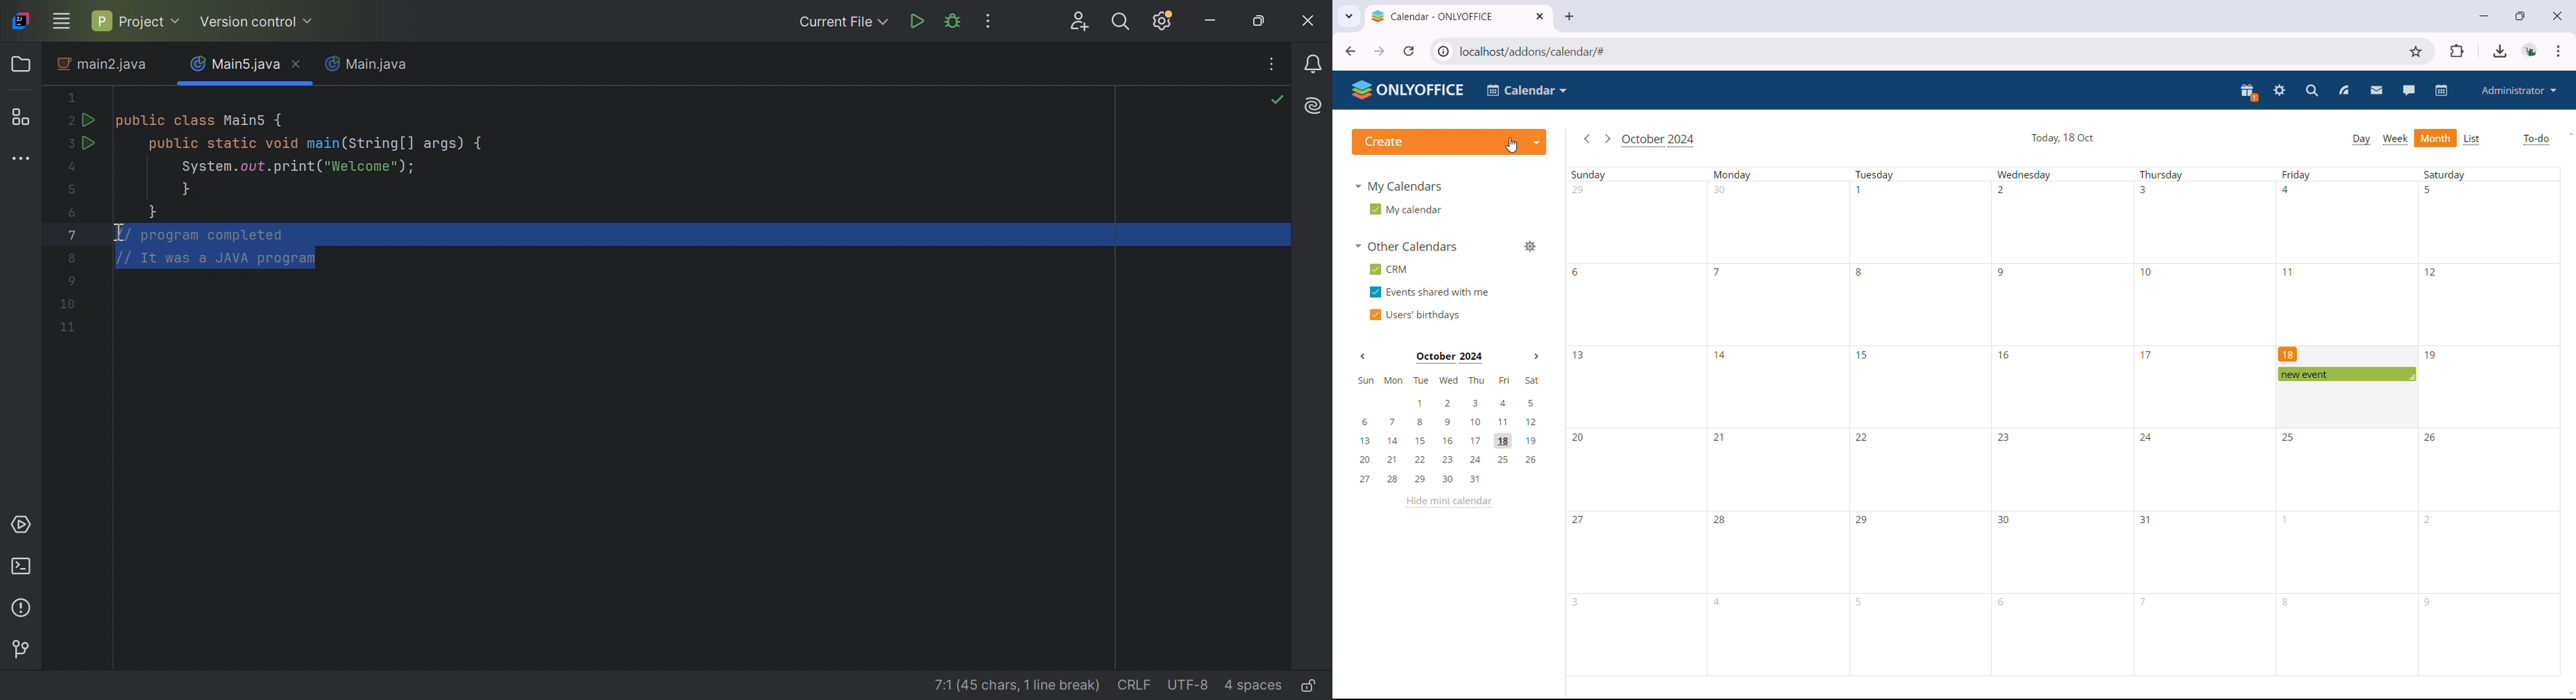  I want to click on week, so click(2395, 140).